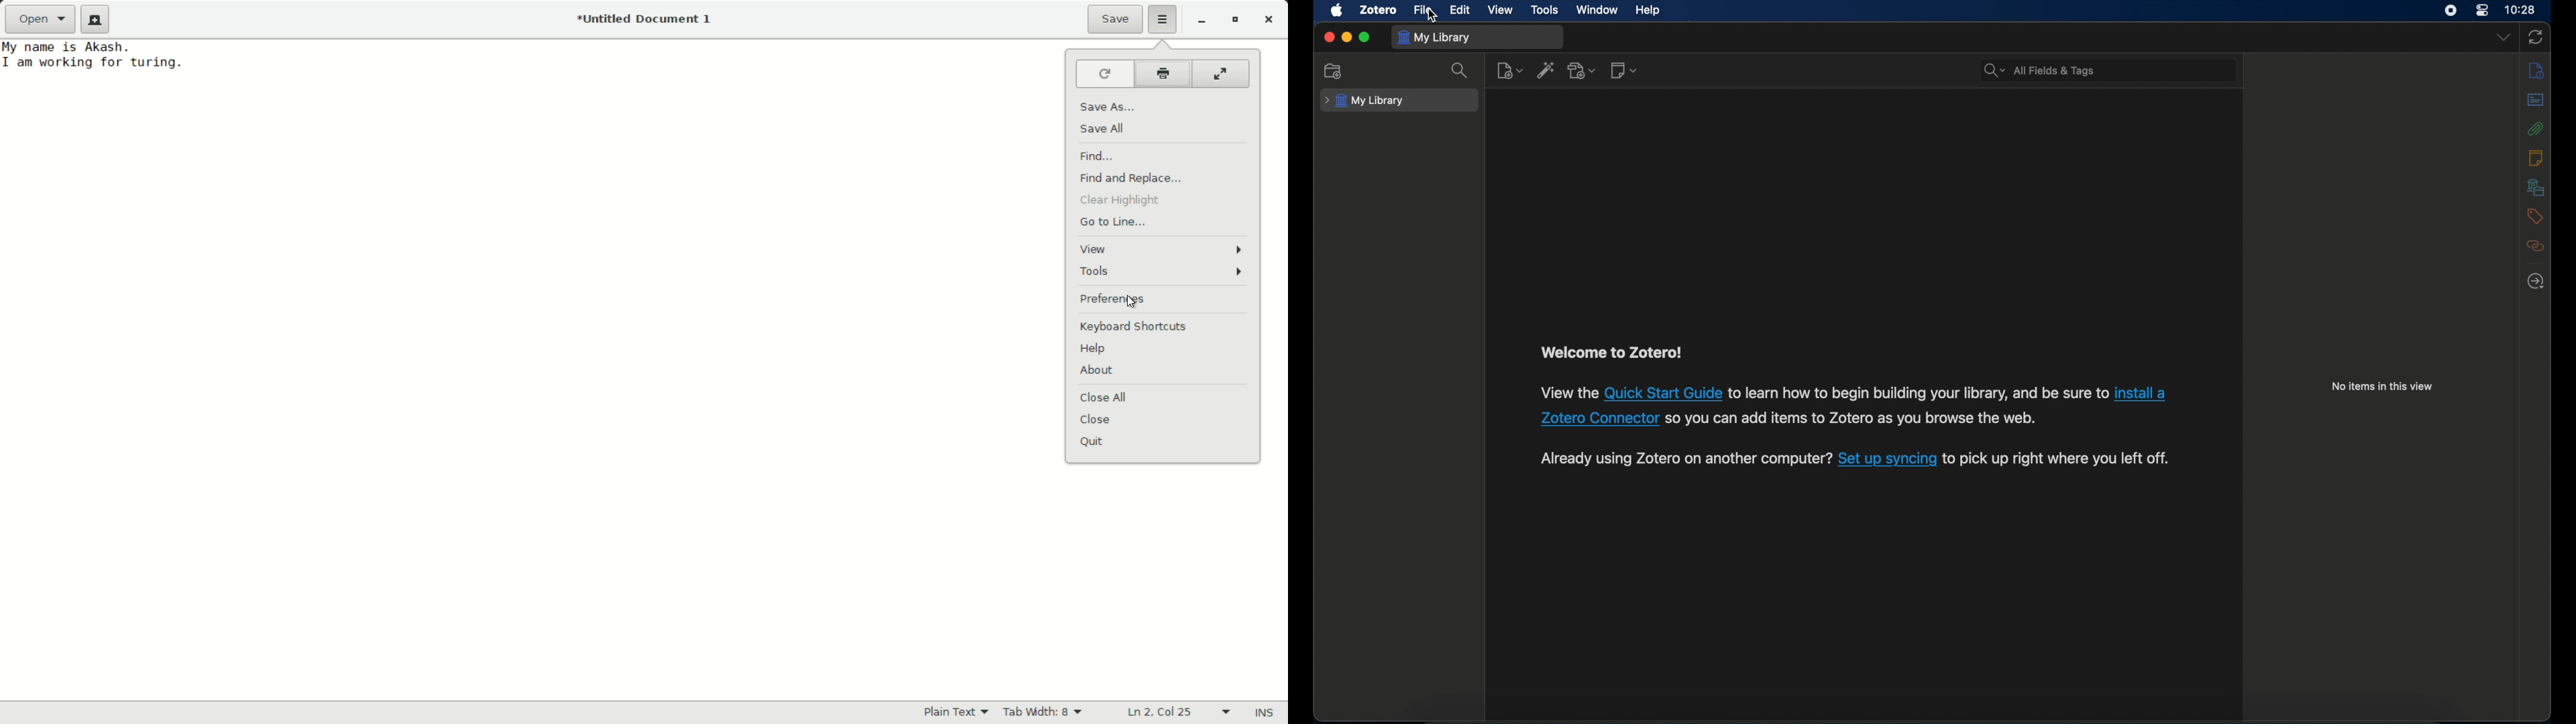 The image size is (2576, 728). Describe the element at coordinates (1112, 223) in the screenshot. I see `go to line` at that location.